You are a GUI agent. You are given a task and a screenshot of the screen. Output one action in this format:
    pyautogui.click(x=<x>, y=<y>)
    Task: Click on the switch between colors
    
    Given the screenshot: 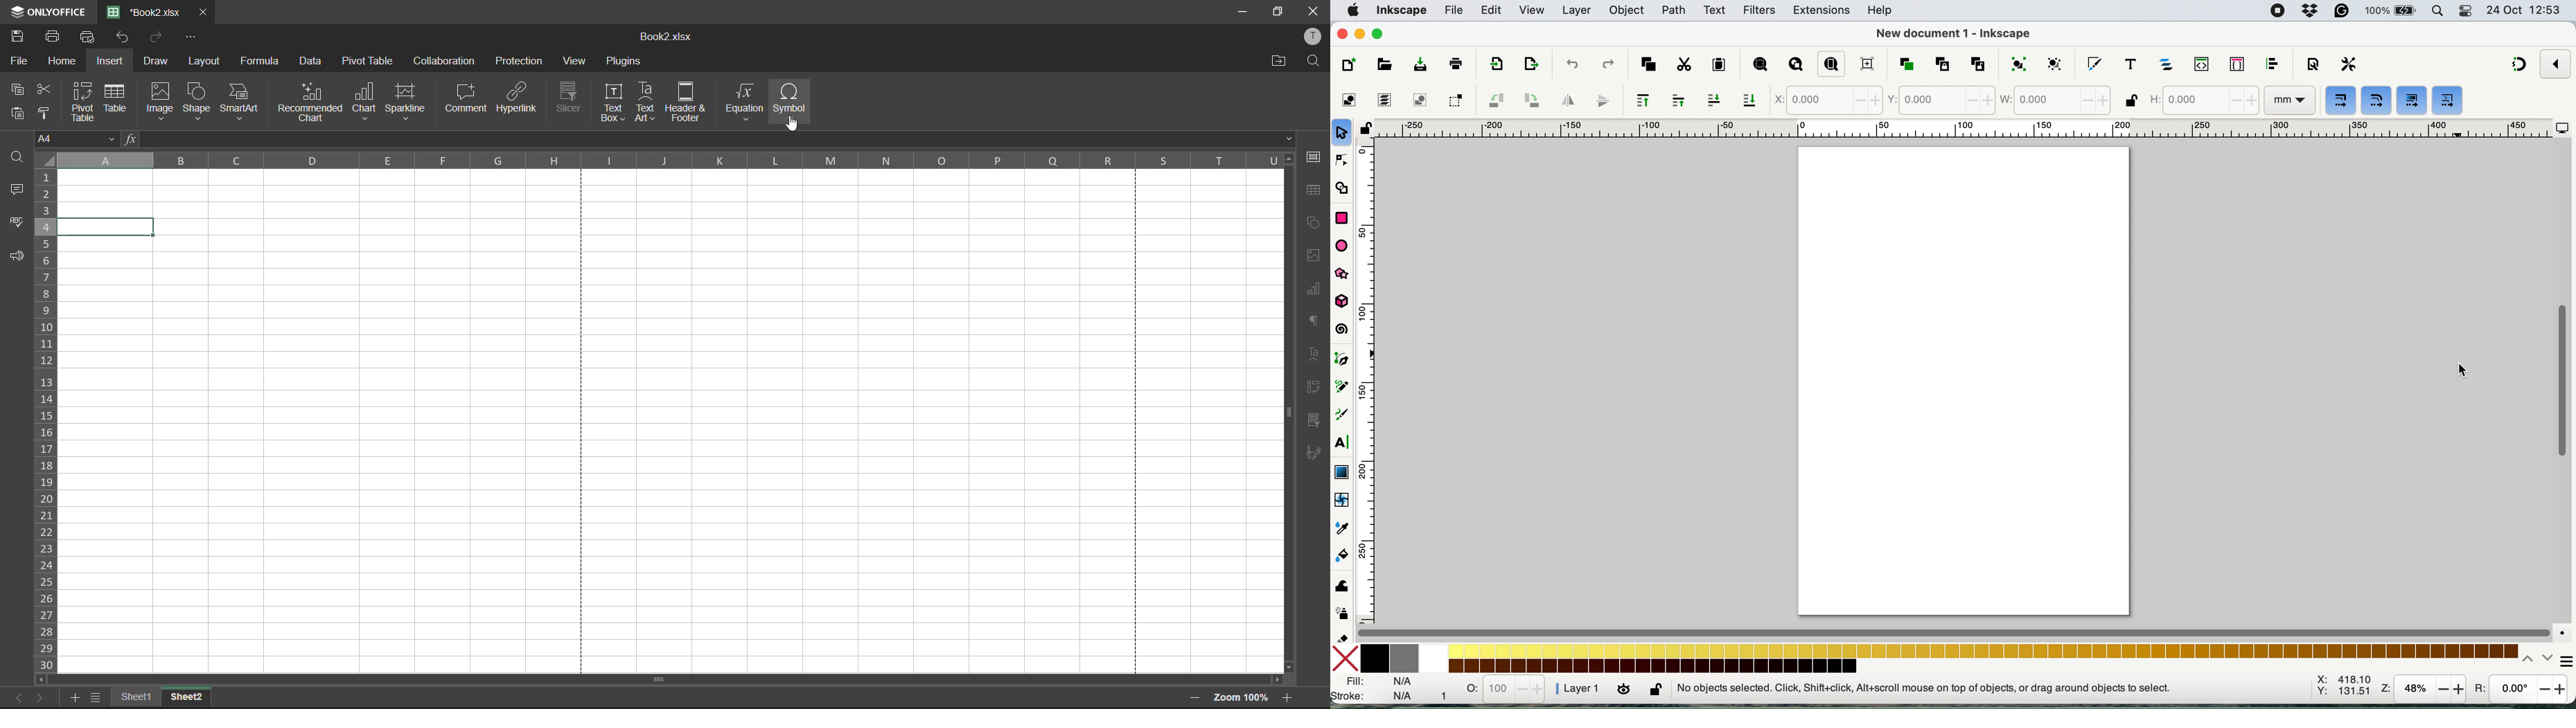 What is the action you would take?
    pyautogui.click(x=2538, y=657)
    